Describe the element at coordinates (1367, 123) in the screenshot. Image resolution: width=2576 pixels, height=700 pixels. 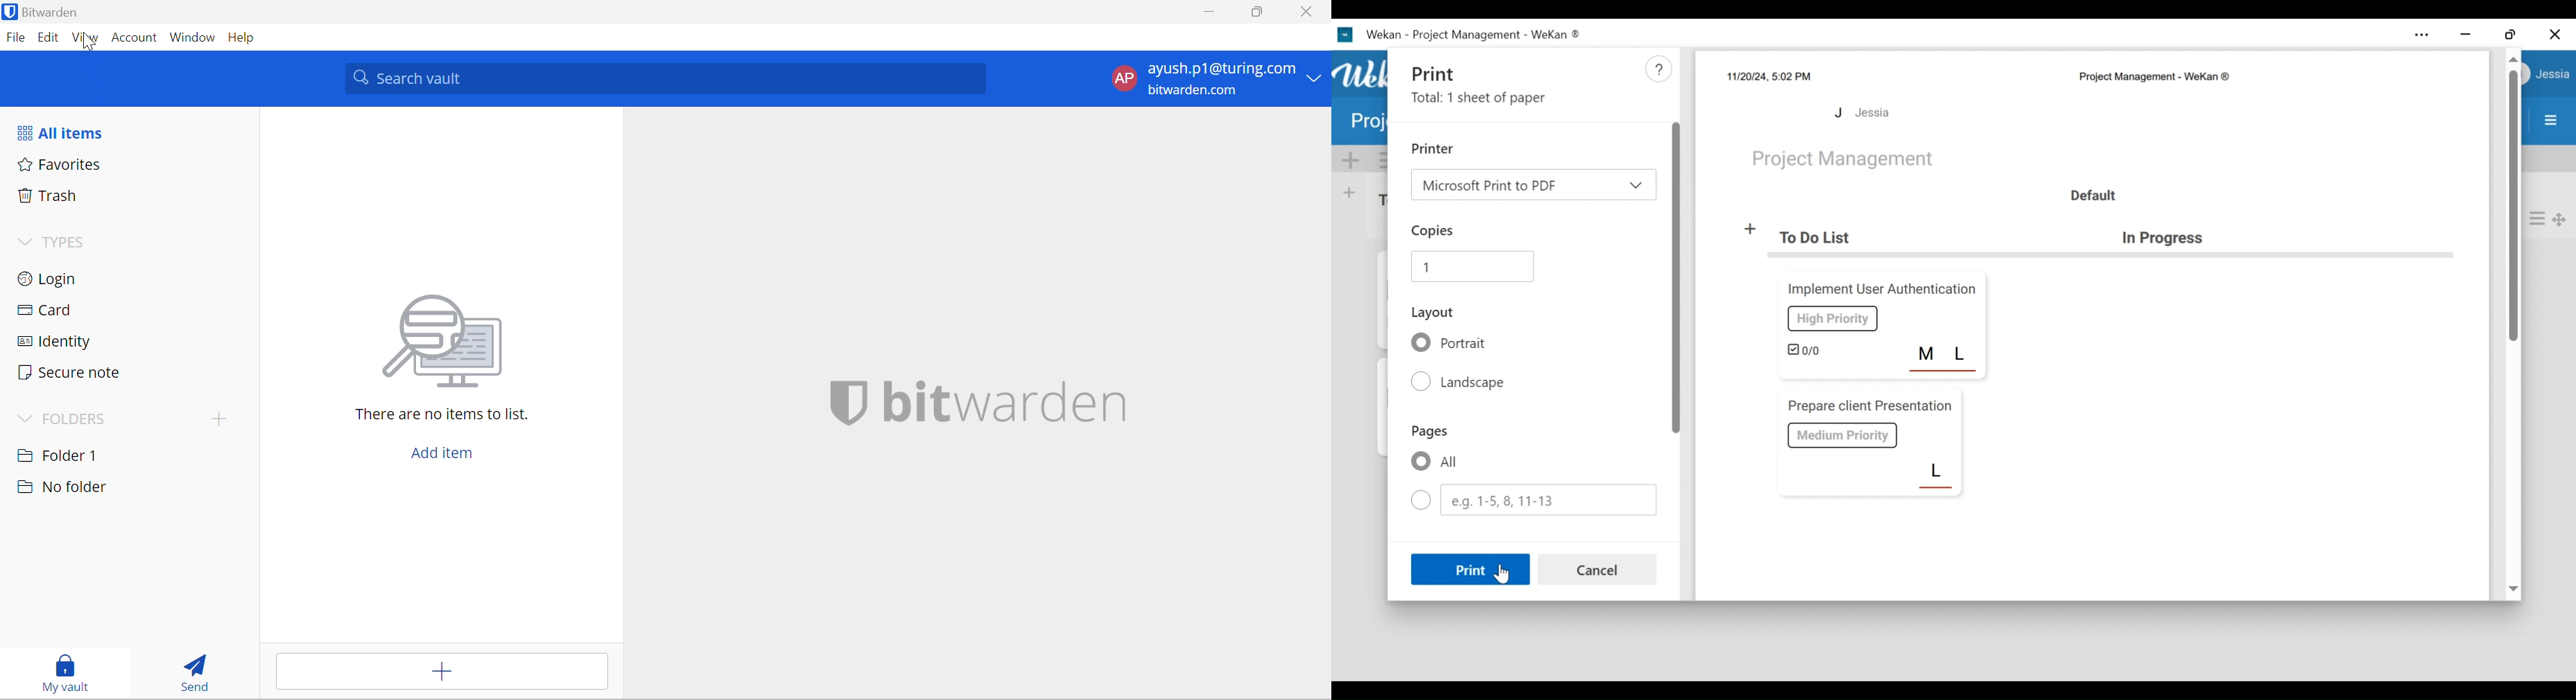
I see `Board Name` at that location.